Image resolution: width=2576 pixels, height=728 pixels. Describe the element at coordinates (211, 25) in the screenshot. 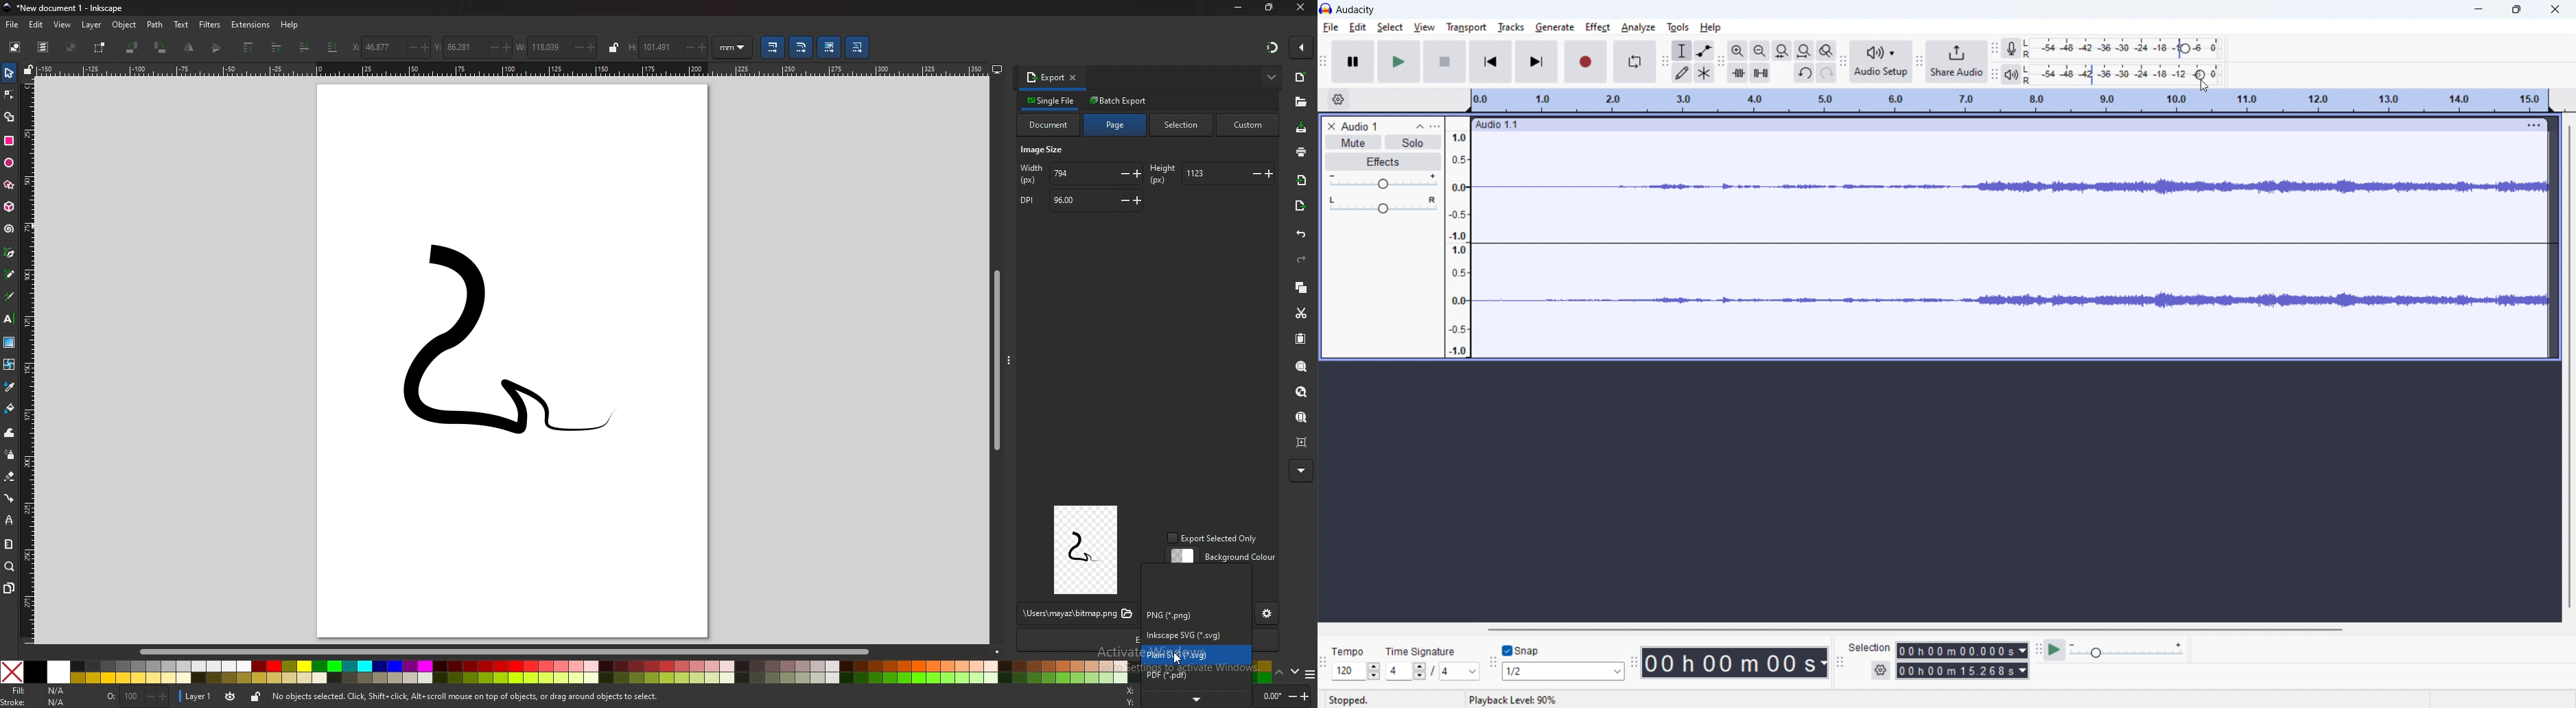

I see `filters` at that location.